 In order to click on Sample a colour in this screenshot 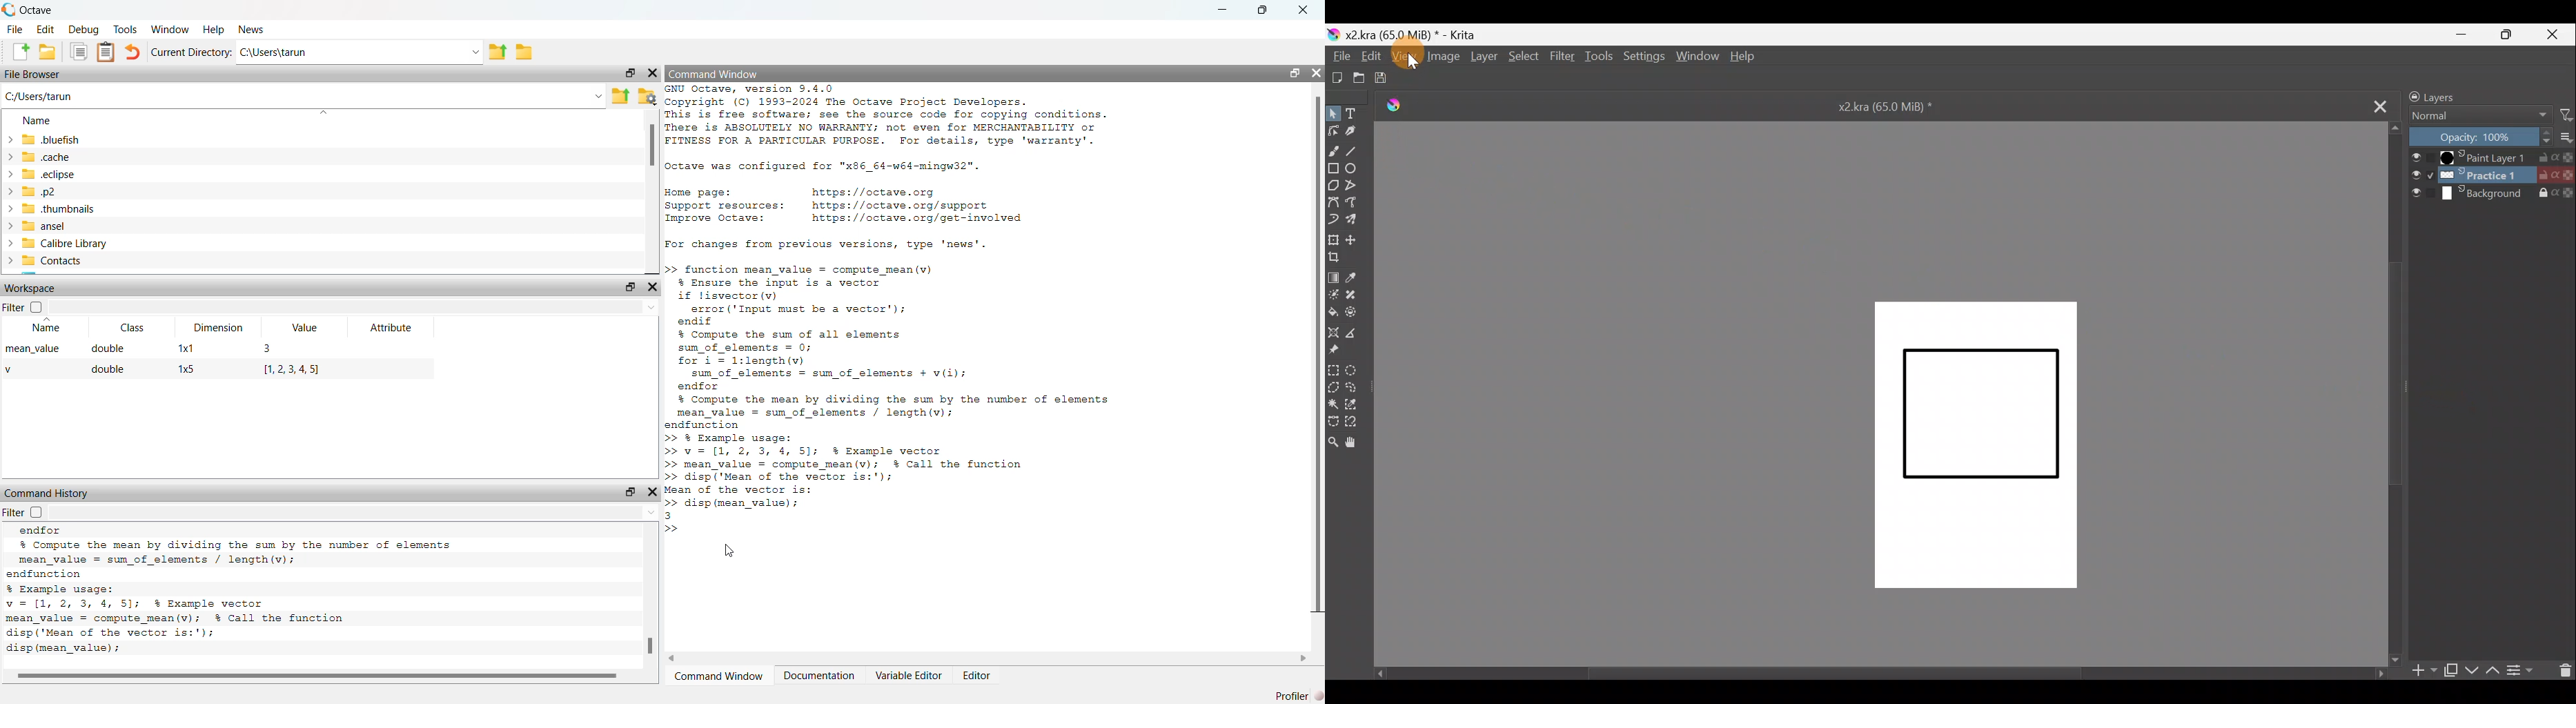, I will do `click(1359, 278)`.